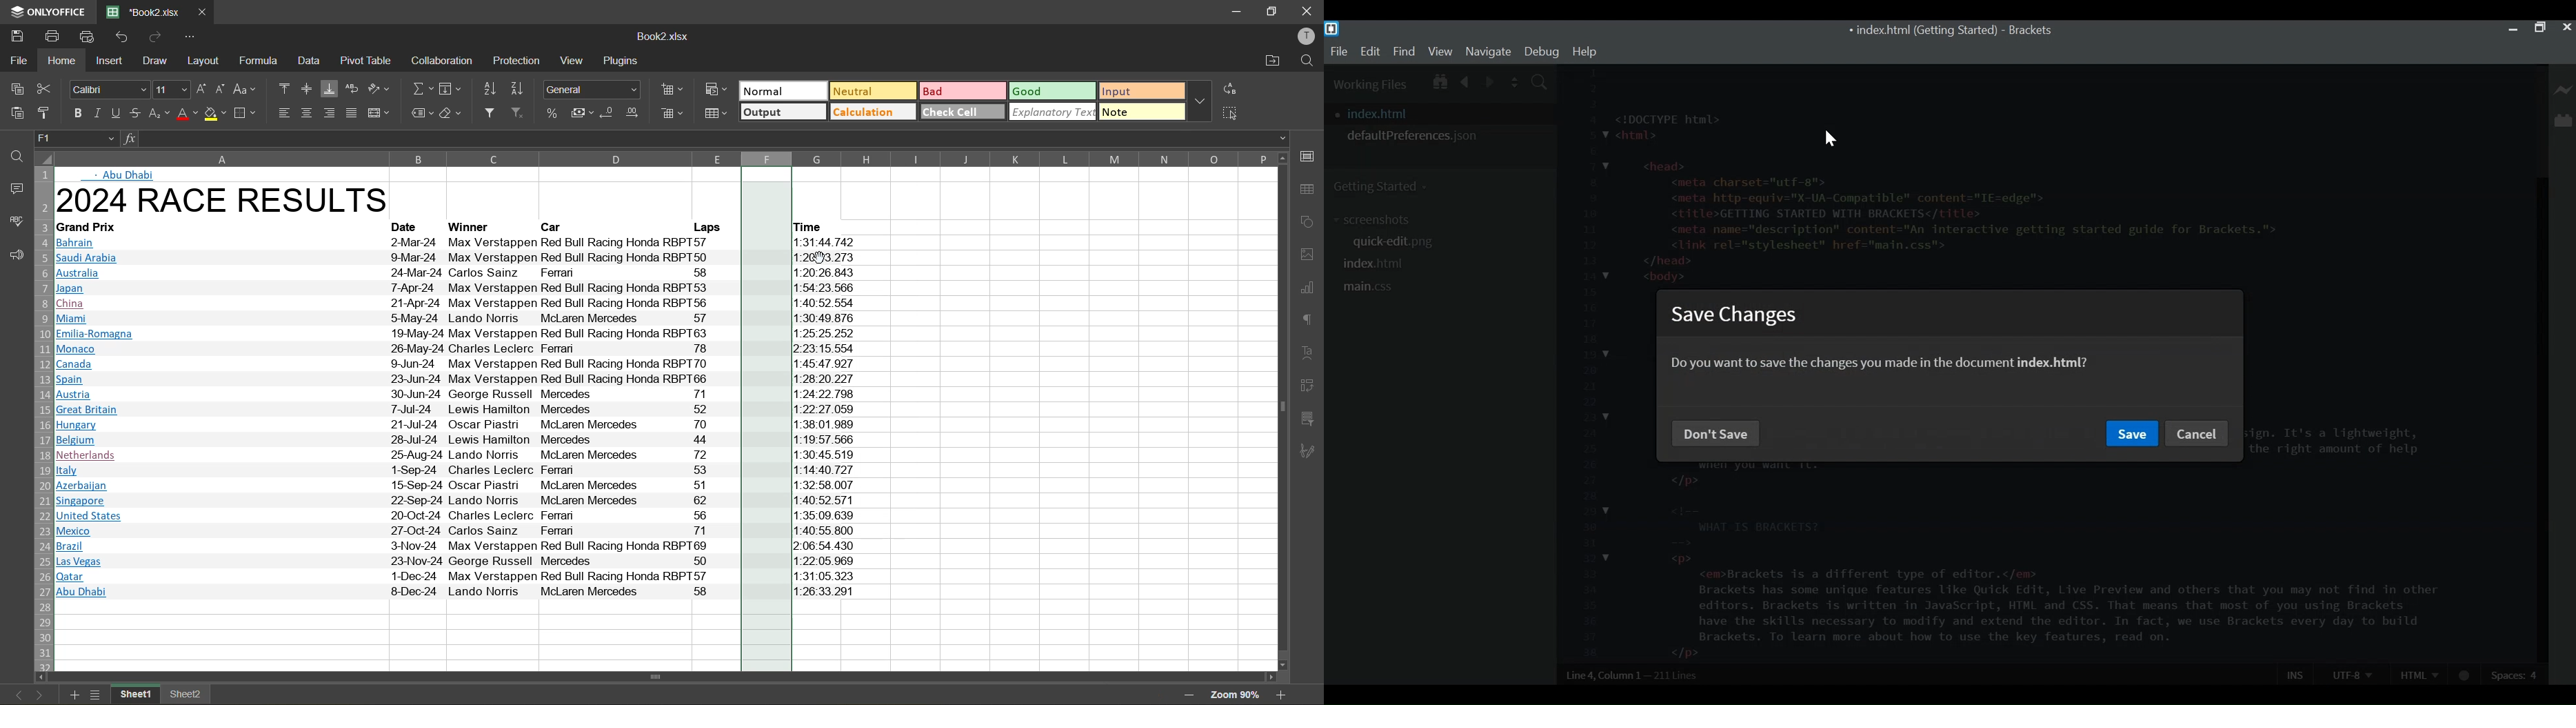  What do you see at coordinates (108, 90) in the screenshot?
I see `font style` at bounding box center [108, 90].